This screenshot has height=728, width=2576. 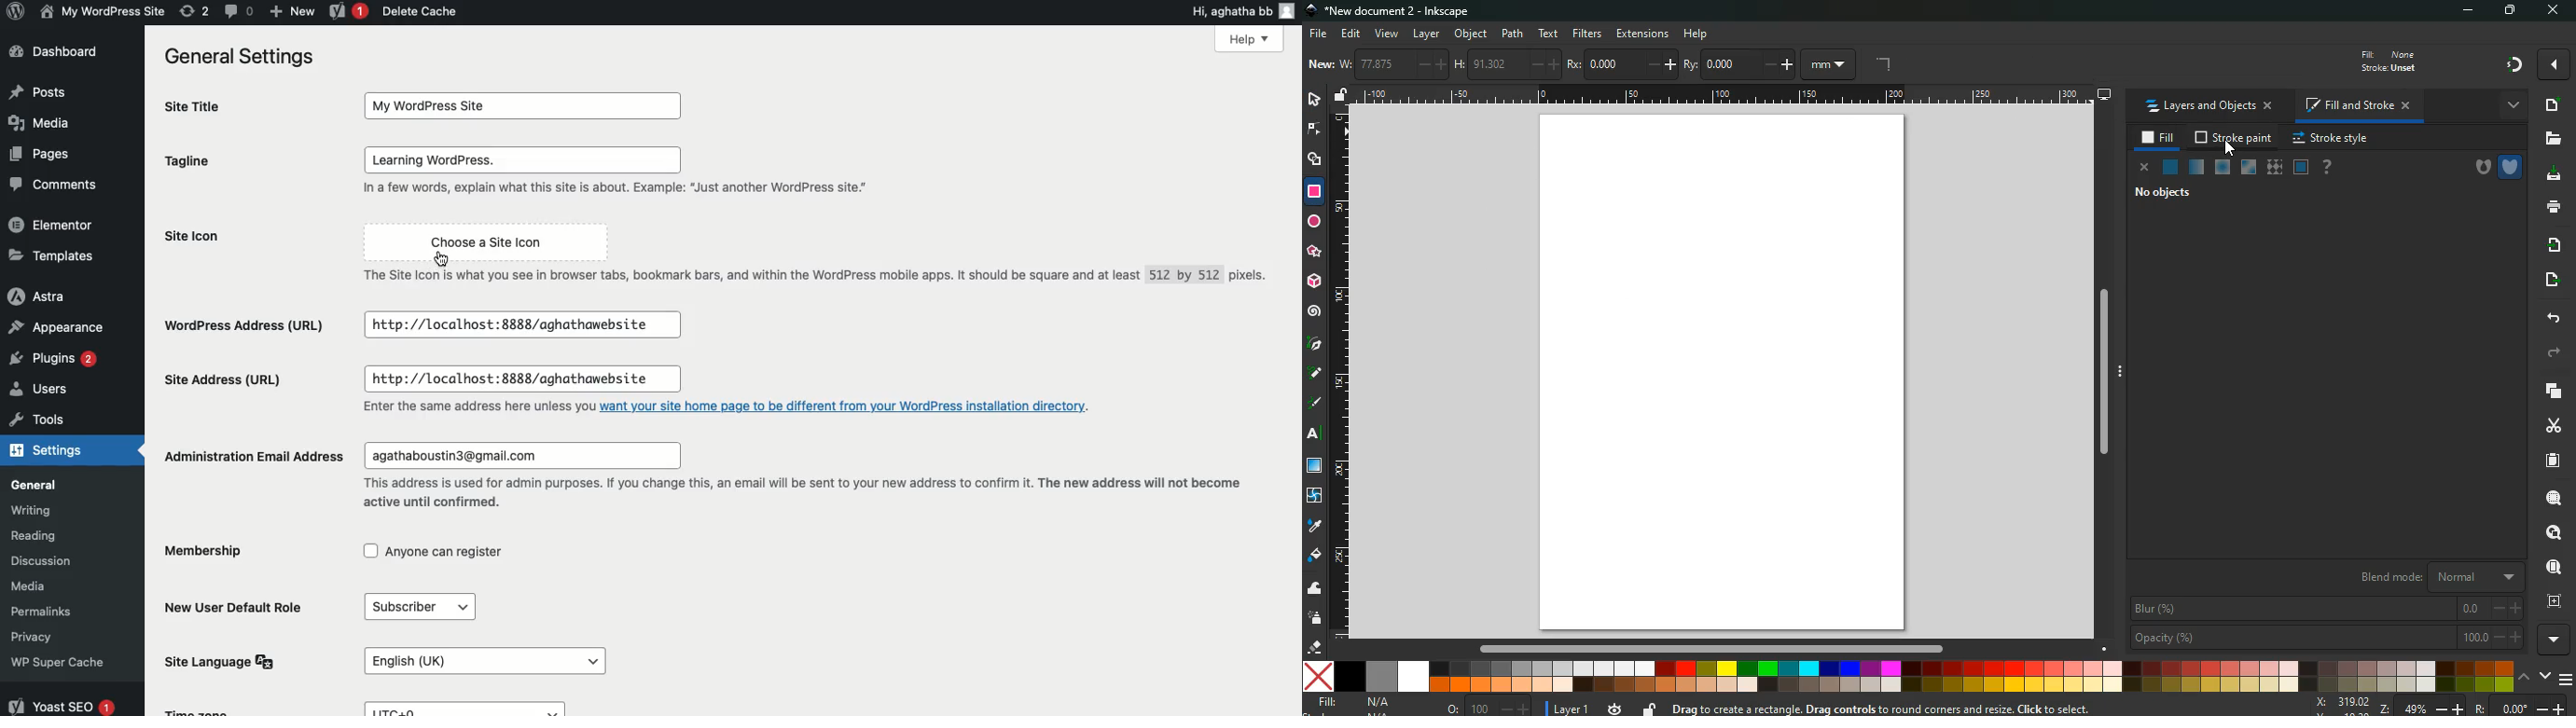 I want to click on rectangle, so click(x=1316, y=190).